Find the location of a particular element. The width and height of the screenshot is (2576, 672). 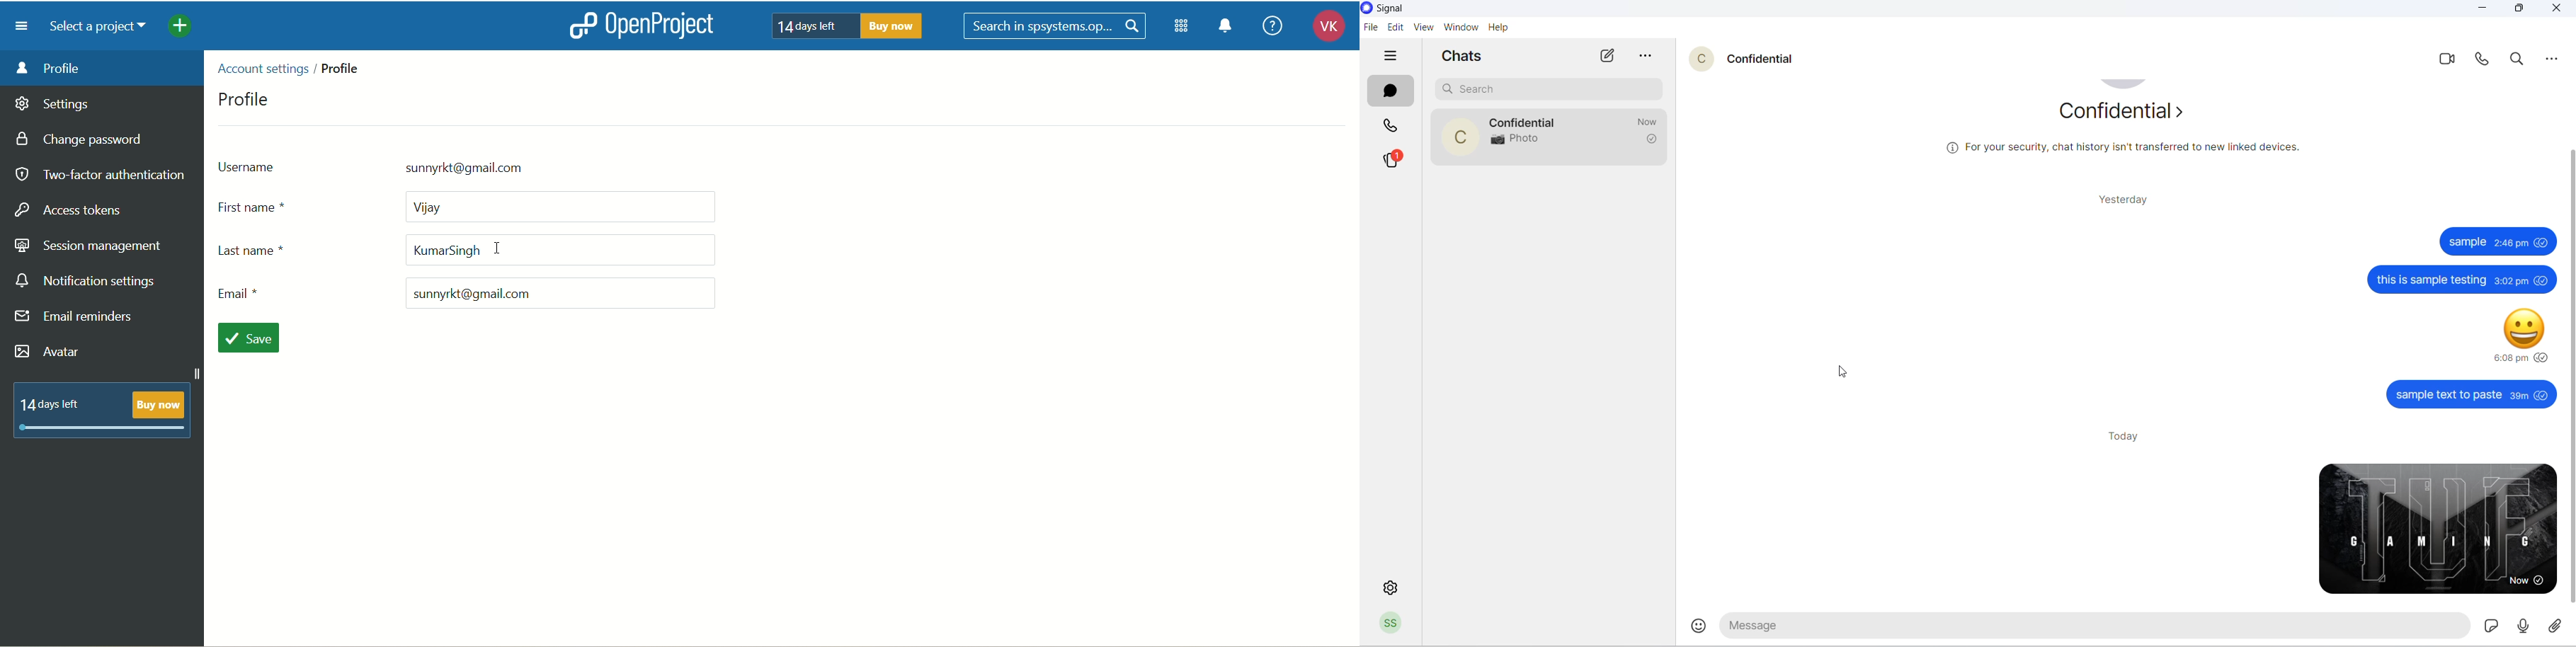

profile is located at coordinates (1392, 625).